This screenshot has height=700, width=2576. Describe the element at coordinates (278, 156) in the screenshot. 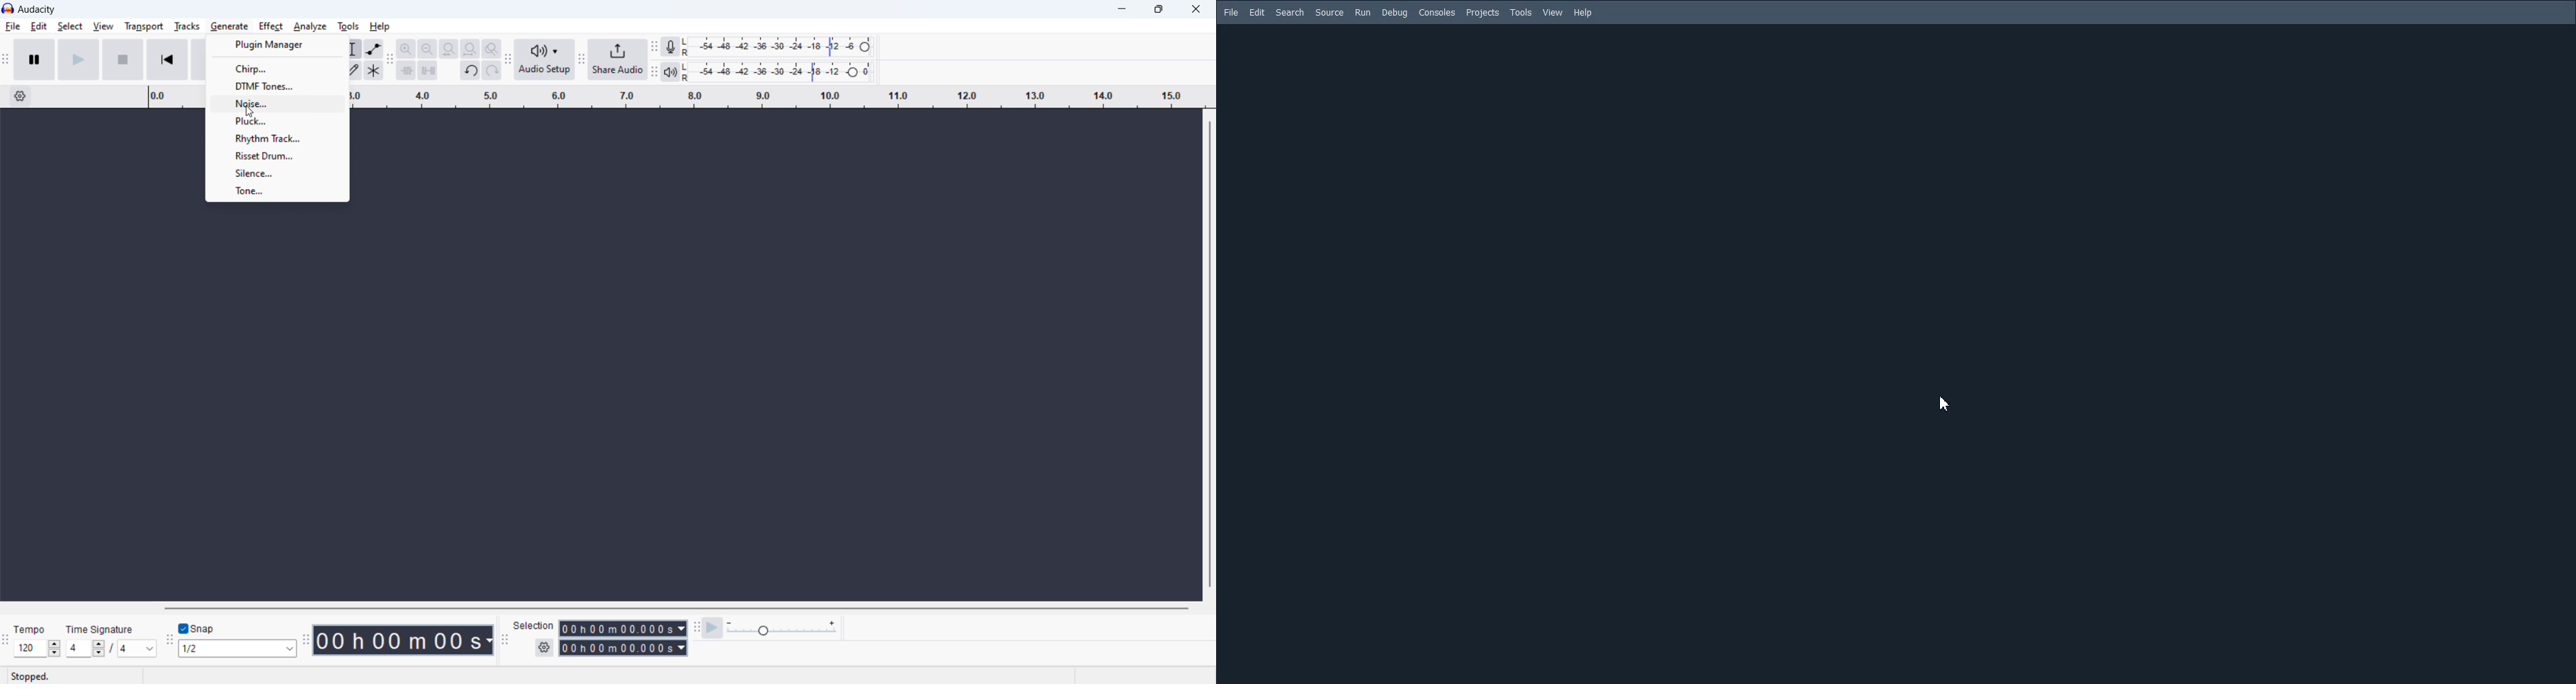

I see `risset drum` at that location.